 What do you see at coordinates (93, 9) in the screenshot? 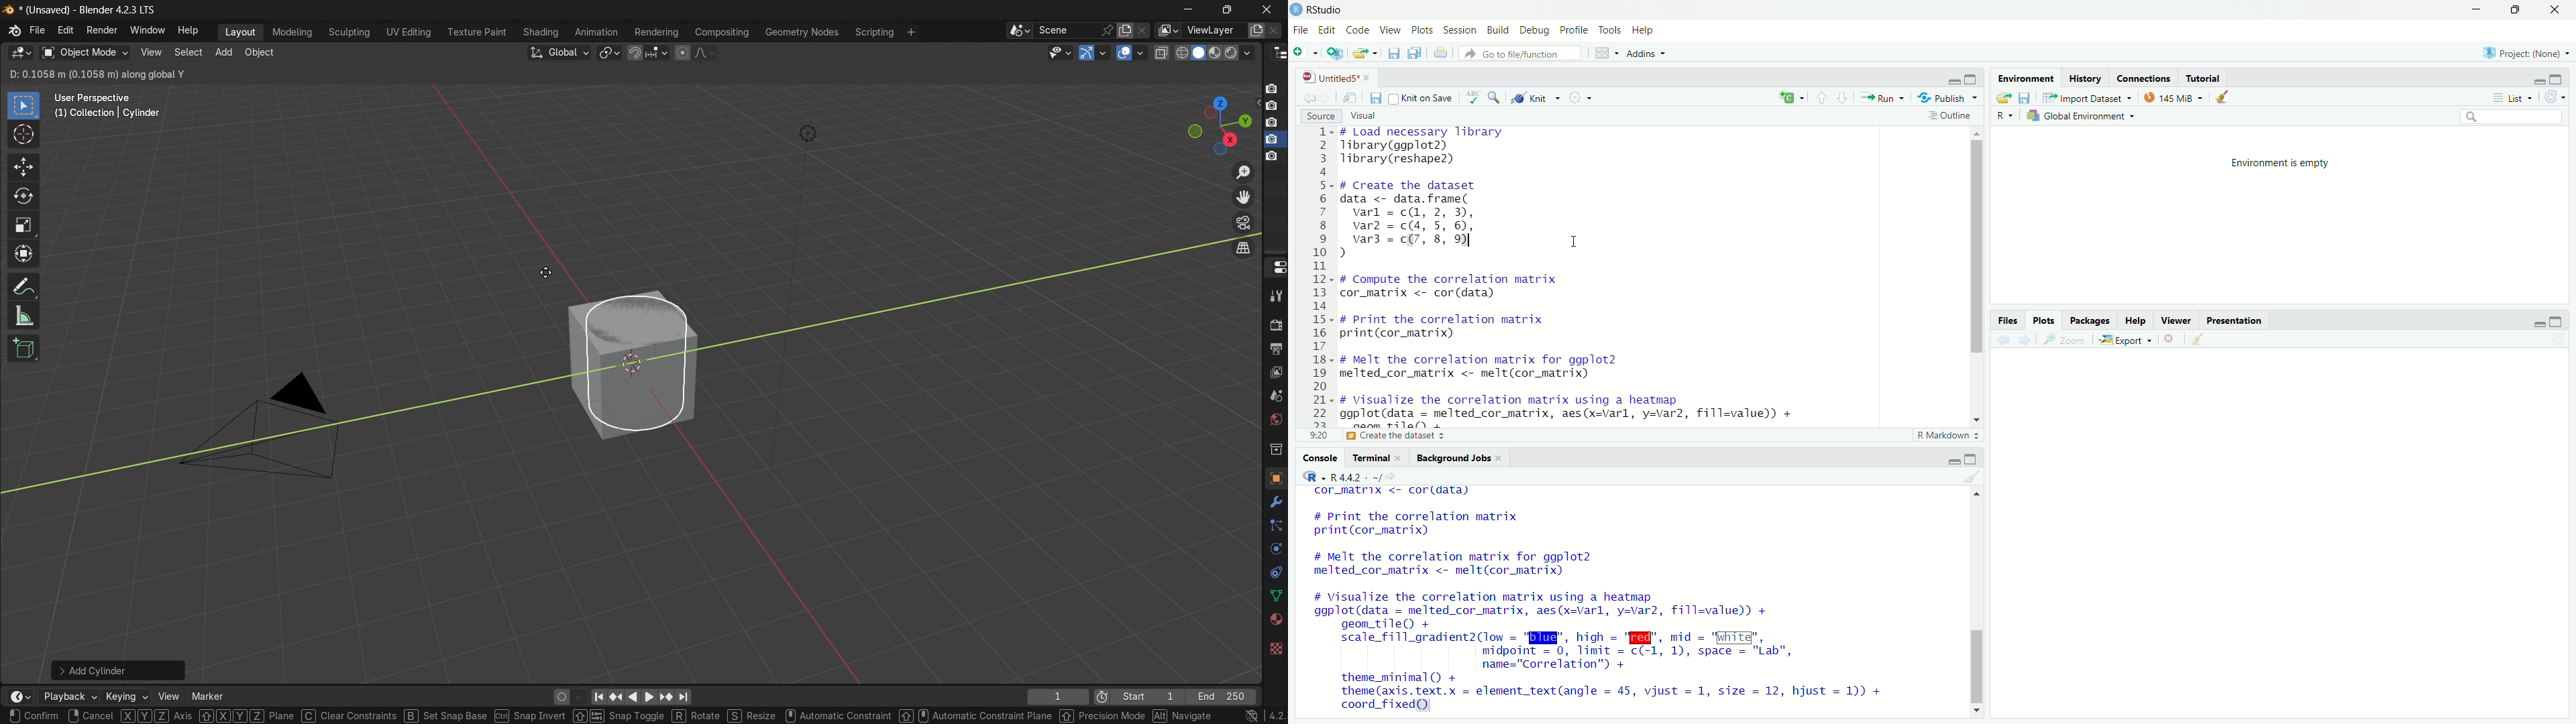
I see `unsaved blender 4.2.3 lts` at bounding box center [93, 9].